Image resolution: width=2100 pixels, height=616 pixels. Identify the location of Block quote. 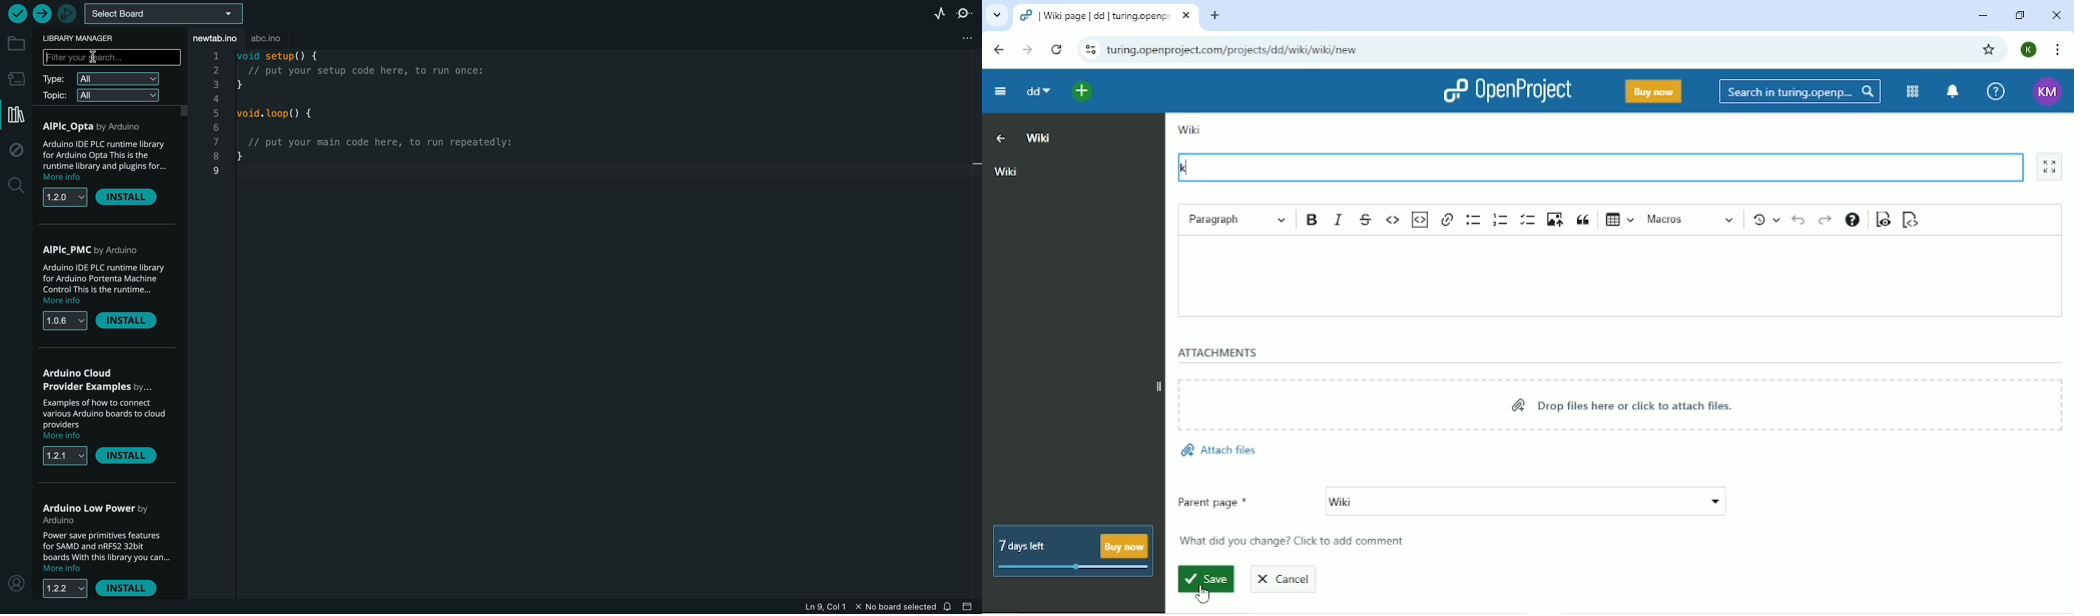
(1583, 219).